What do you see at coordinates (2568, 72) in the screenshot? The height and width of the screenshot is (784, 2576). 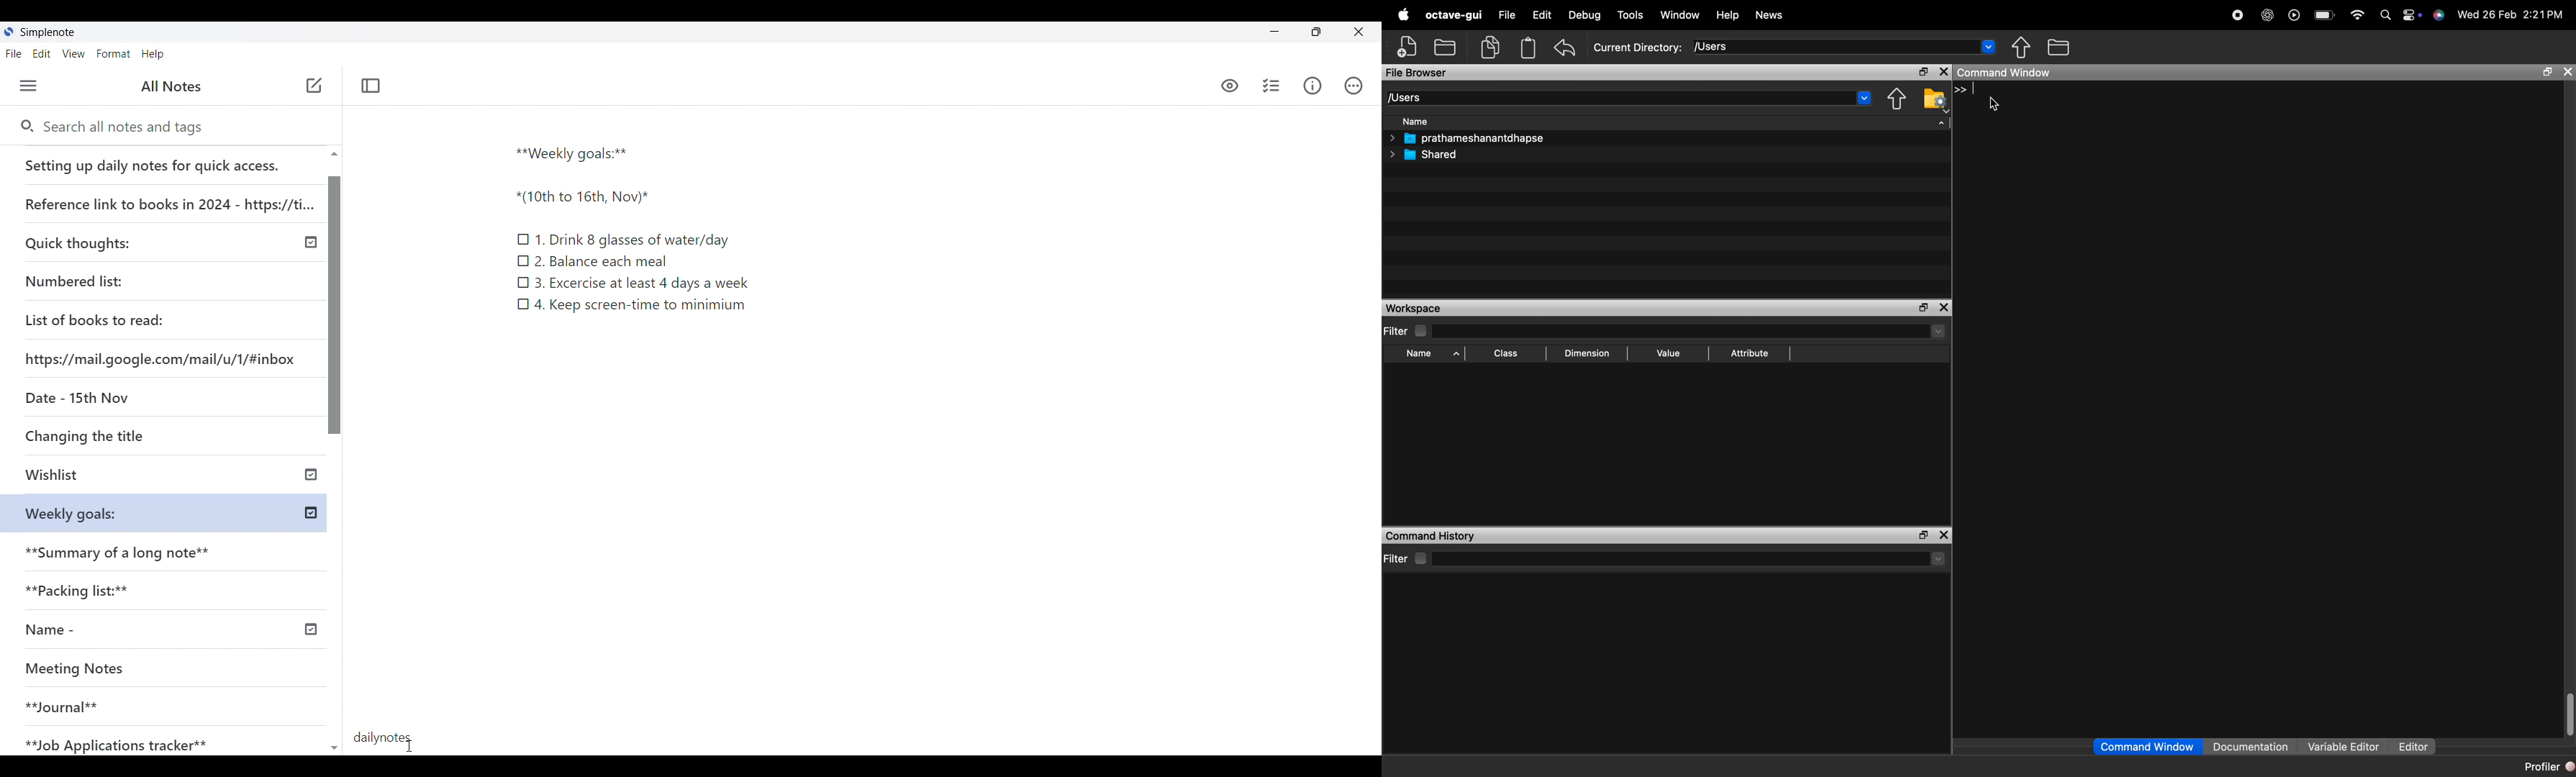 I see `close` at bounding box center [2568, 72].